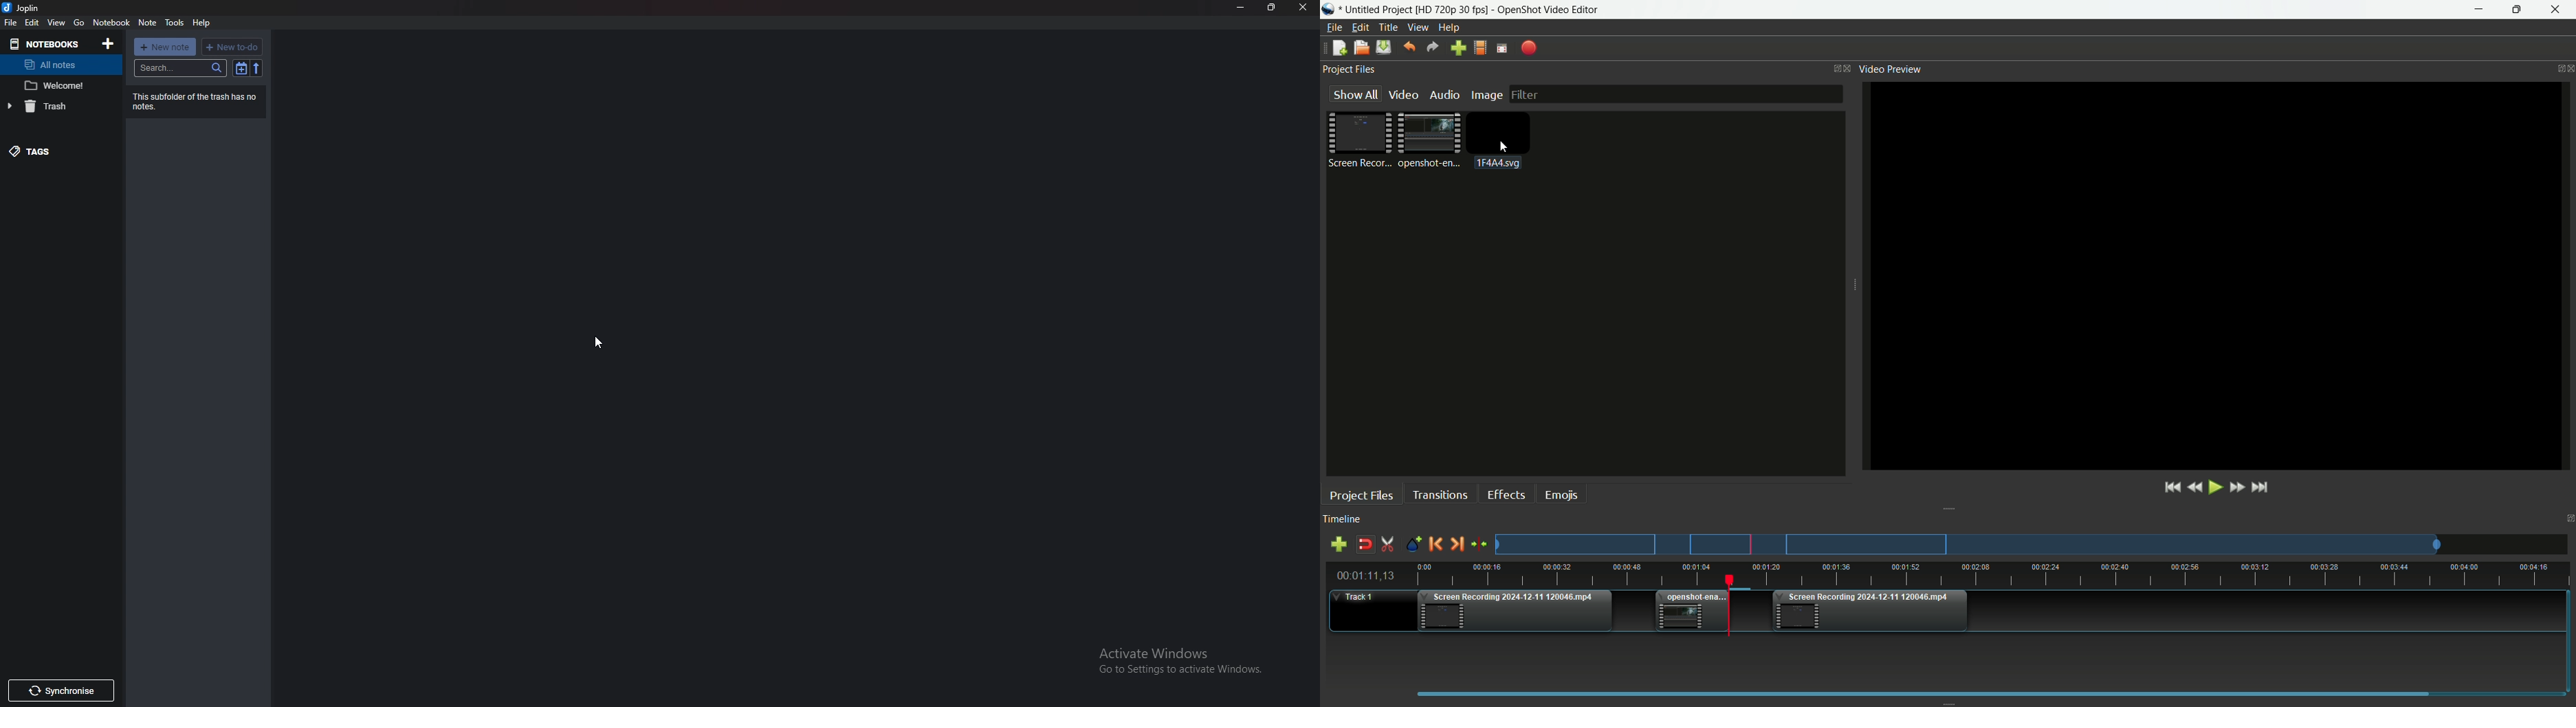 This screenshot has width=2576, height=728. What do you see at coordinates (11, 23) in the screenshot?
I see `File` at bounding box center [11, 23].